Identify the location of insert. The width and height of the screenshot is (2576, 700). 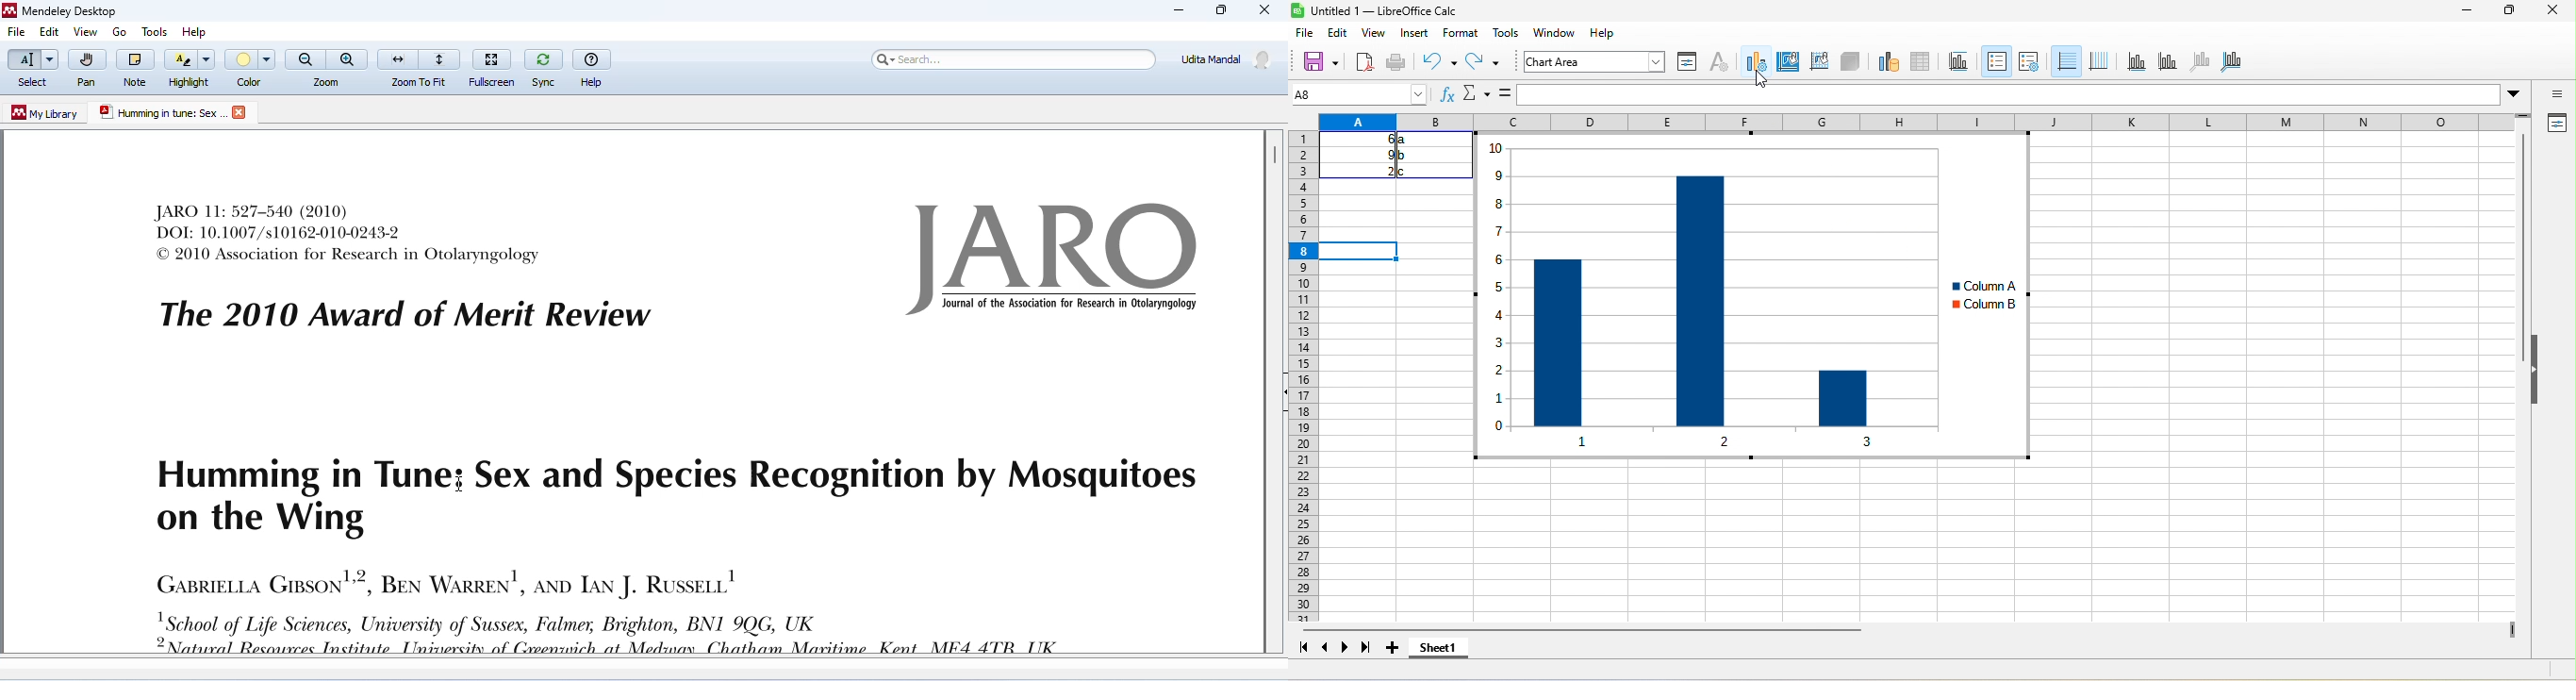
(1420, 34).